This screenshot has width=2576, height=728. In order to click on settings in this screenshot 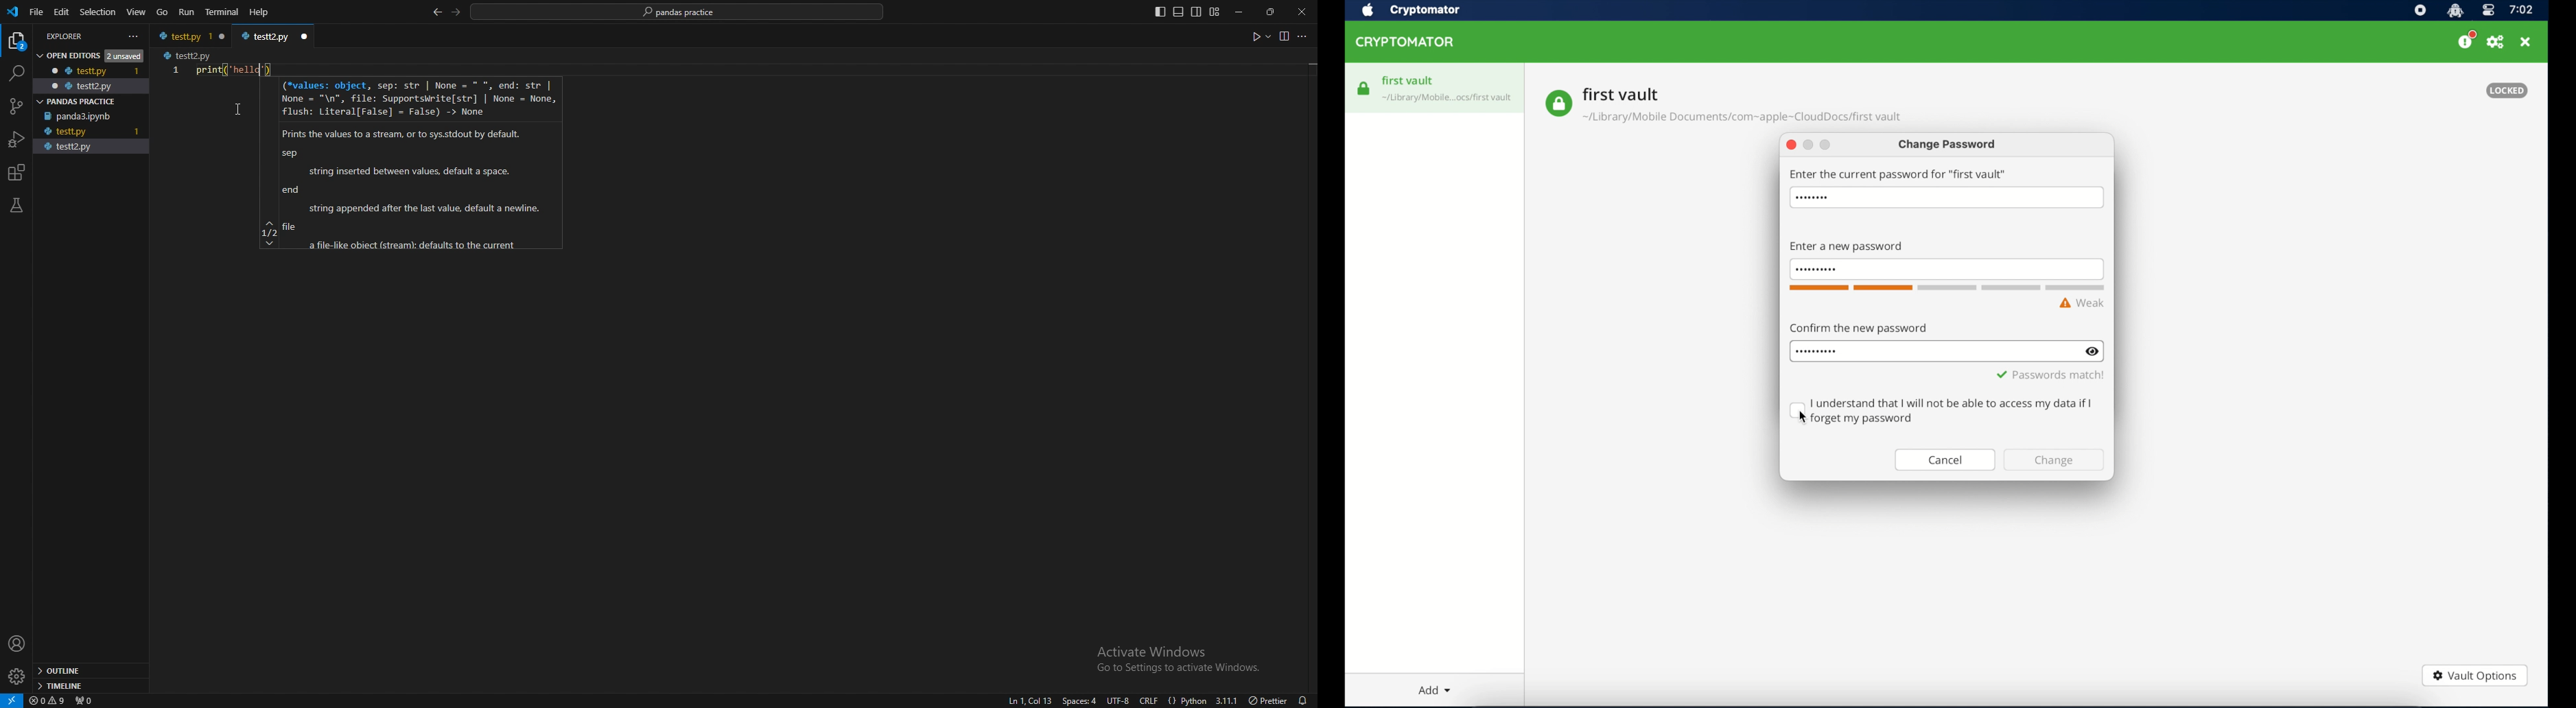, I will do `click(18, 676)`.